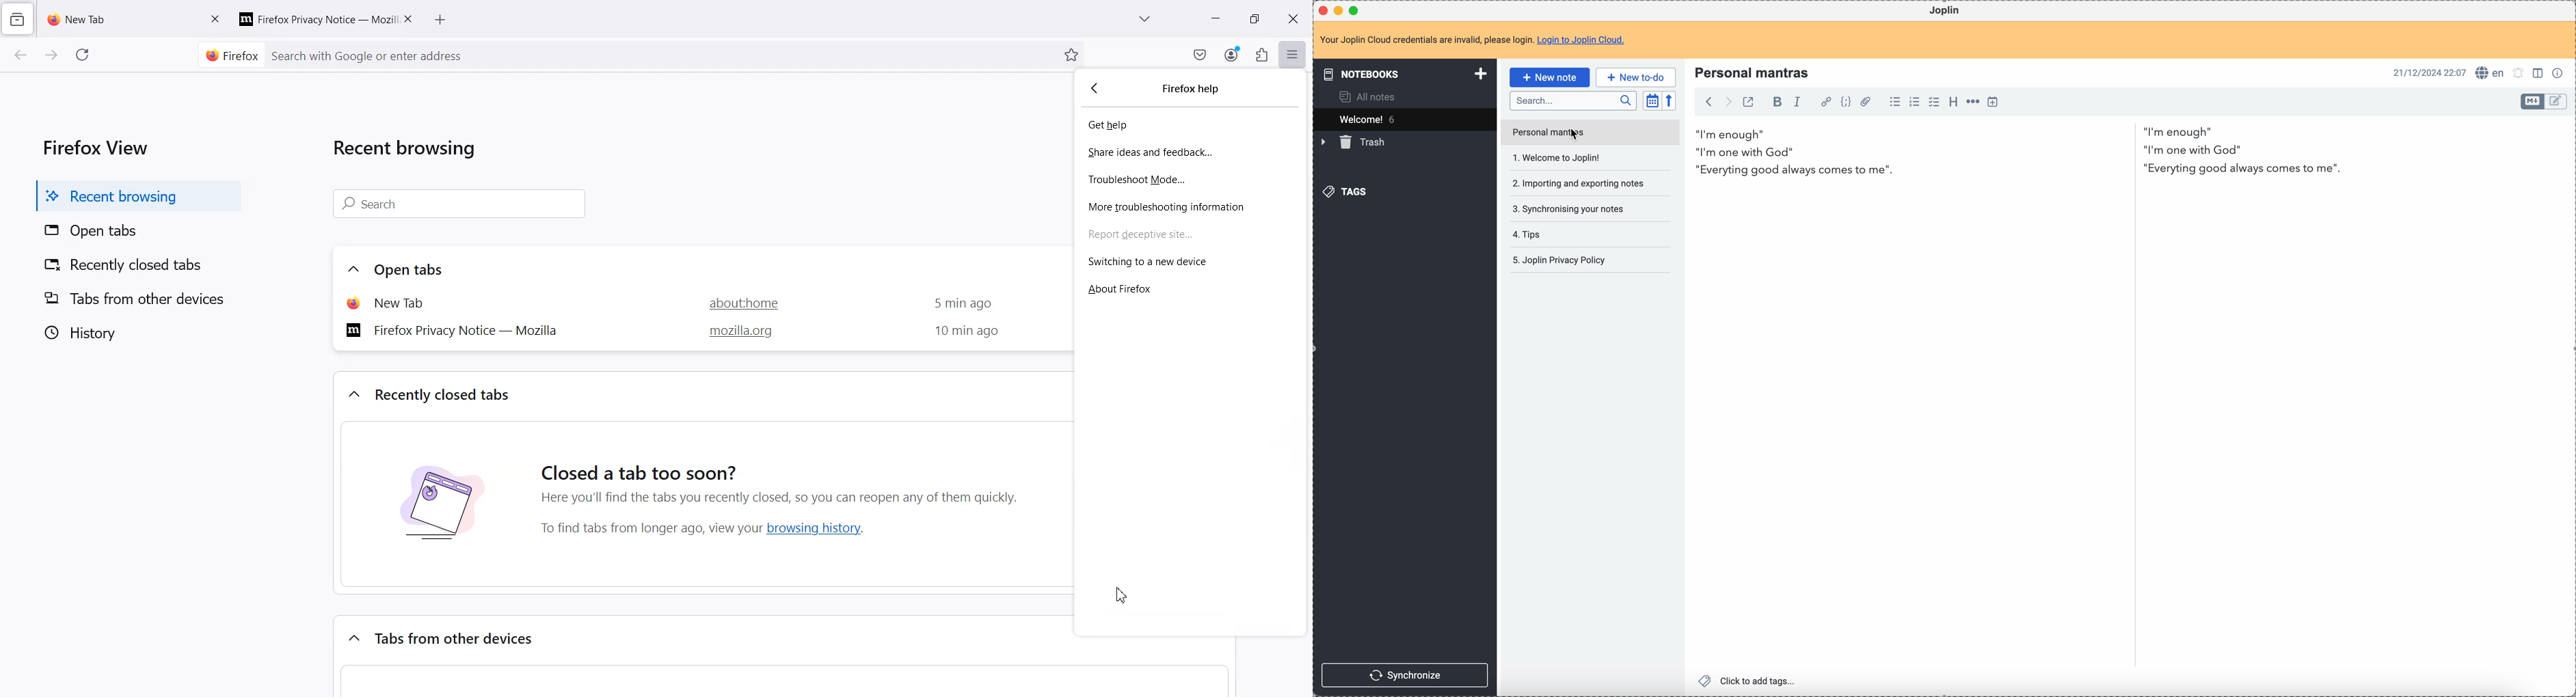  Describe the element at coordinates (1354, 10) in the screenshot. I see `maximize program` at that location.